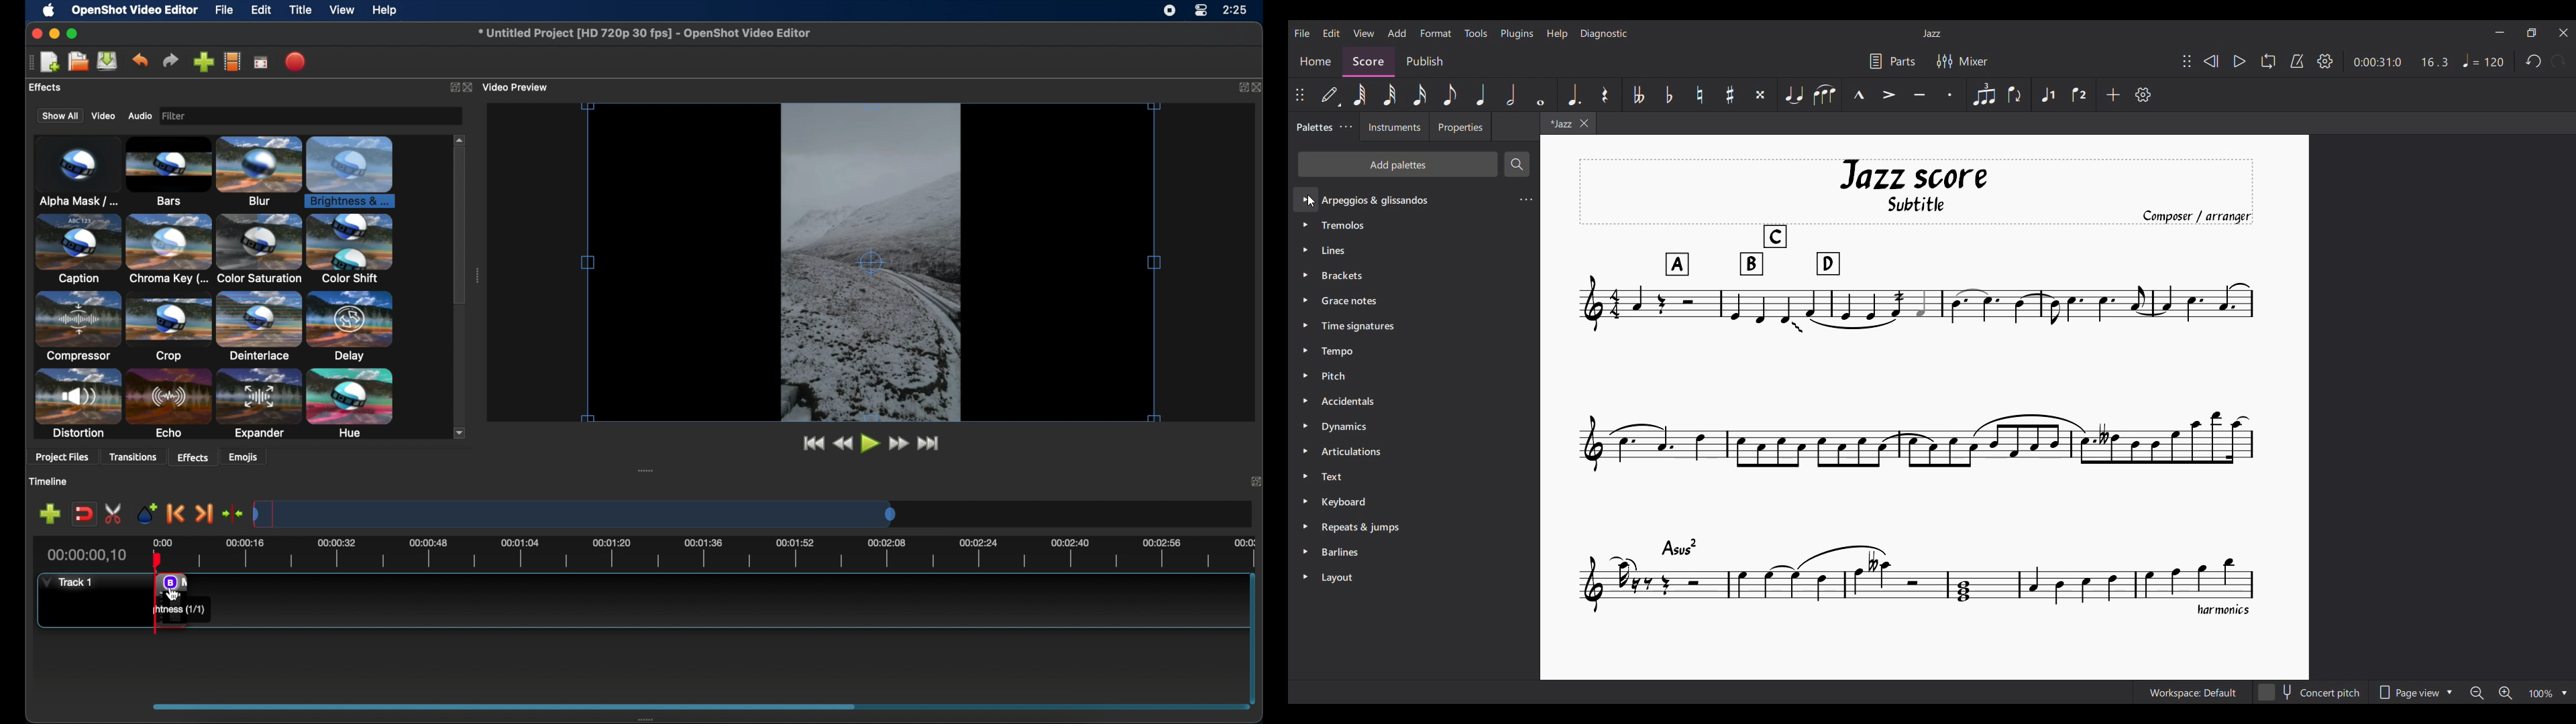 This screenshot has width=2576, height=728. What do you see at coordinates (2114, 95) in the screenshot?
I see `Add` at bounding box center [2114, 95].